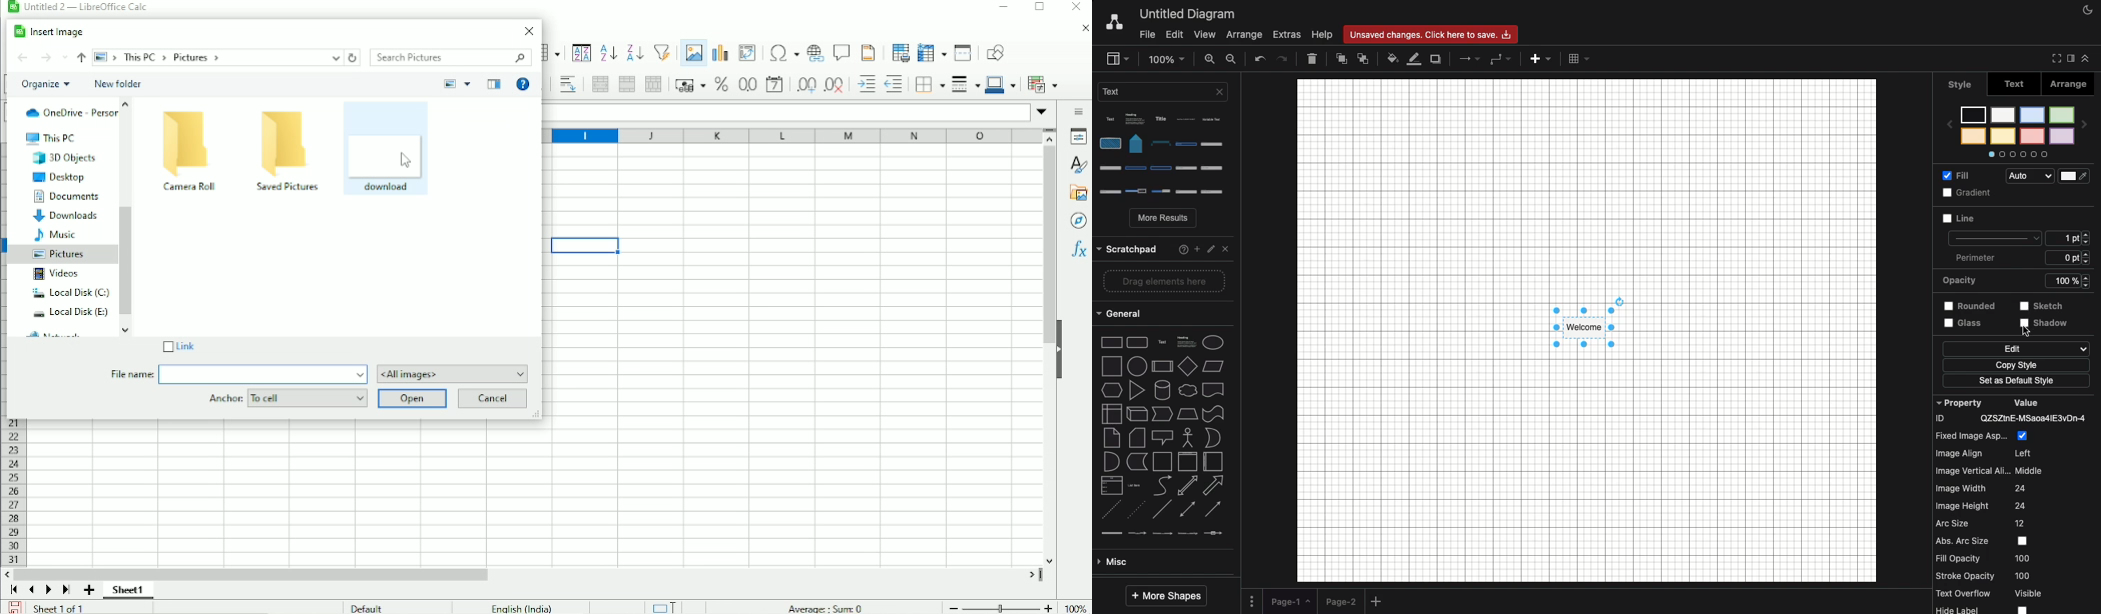 This screenshot has height=616, width=2128. I want to click on Saved Pictures, so click(288, 151).